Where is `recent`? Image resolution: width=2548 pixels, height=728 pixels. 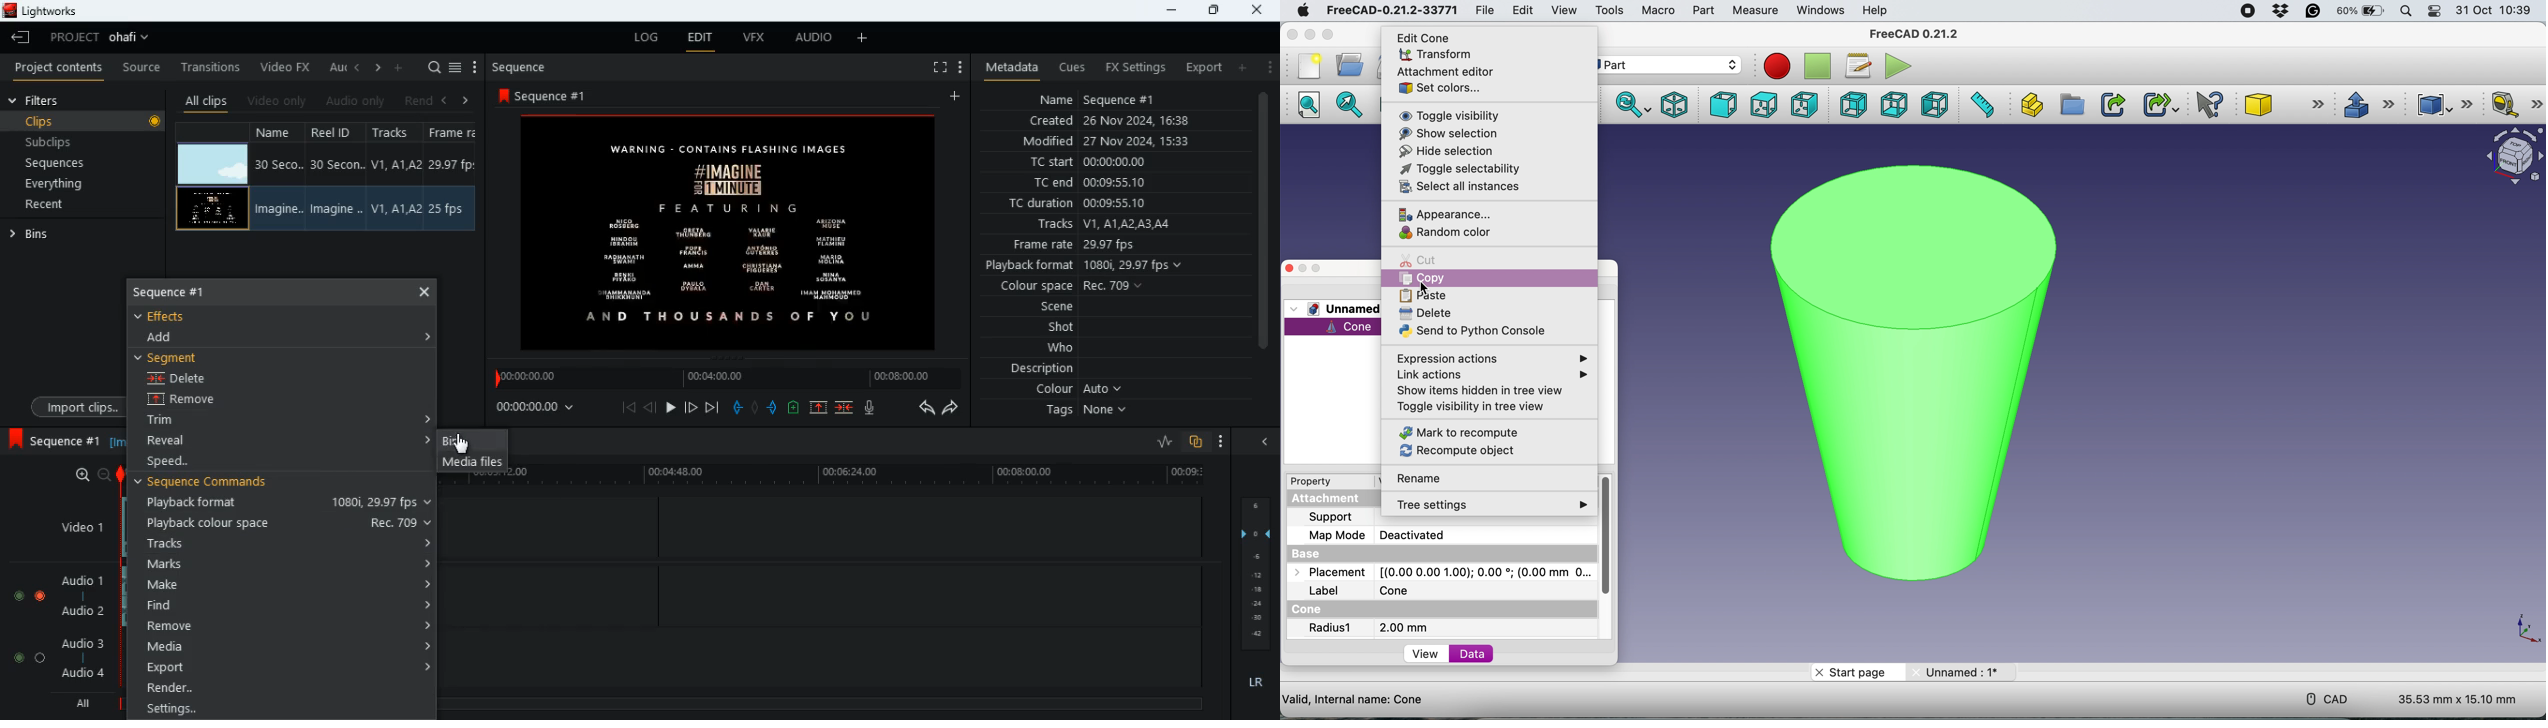
recent is located at coordinates (62, 206).